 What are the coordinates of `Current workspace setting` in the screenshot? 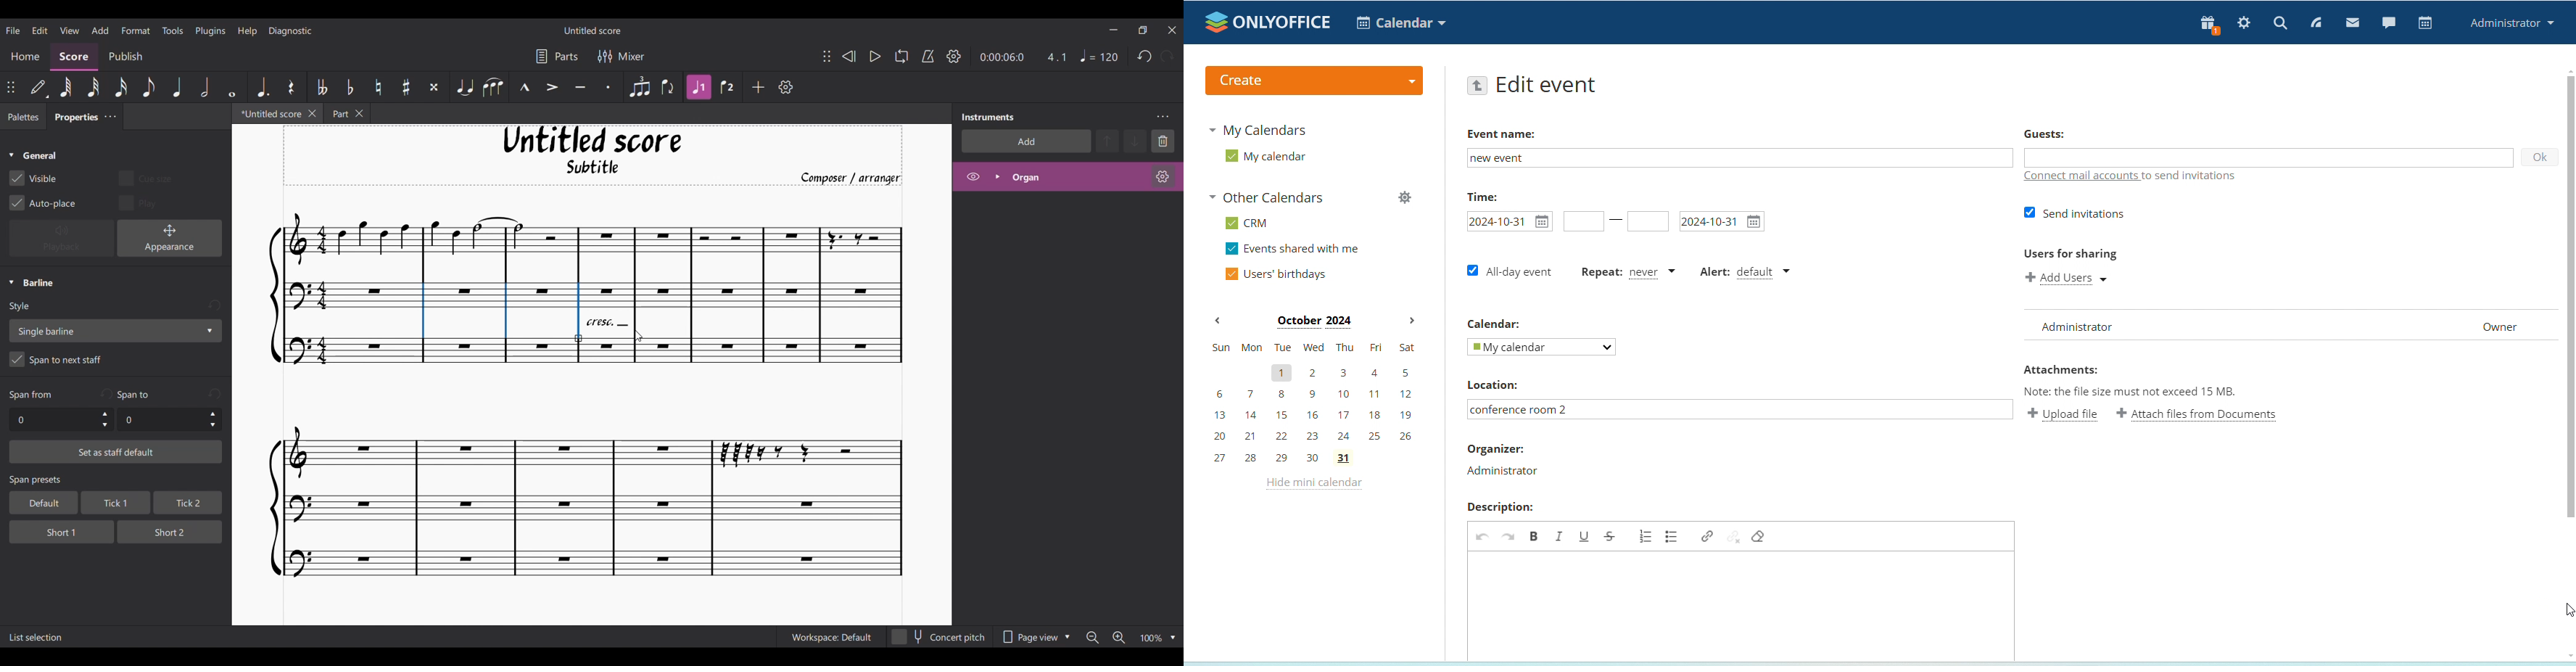 It's located at (831, 637).